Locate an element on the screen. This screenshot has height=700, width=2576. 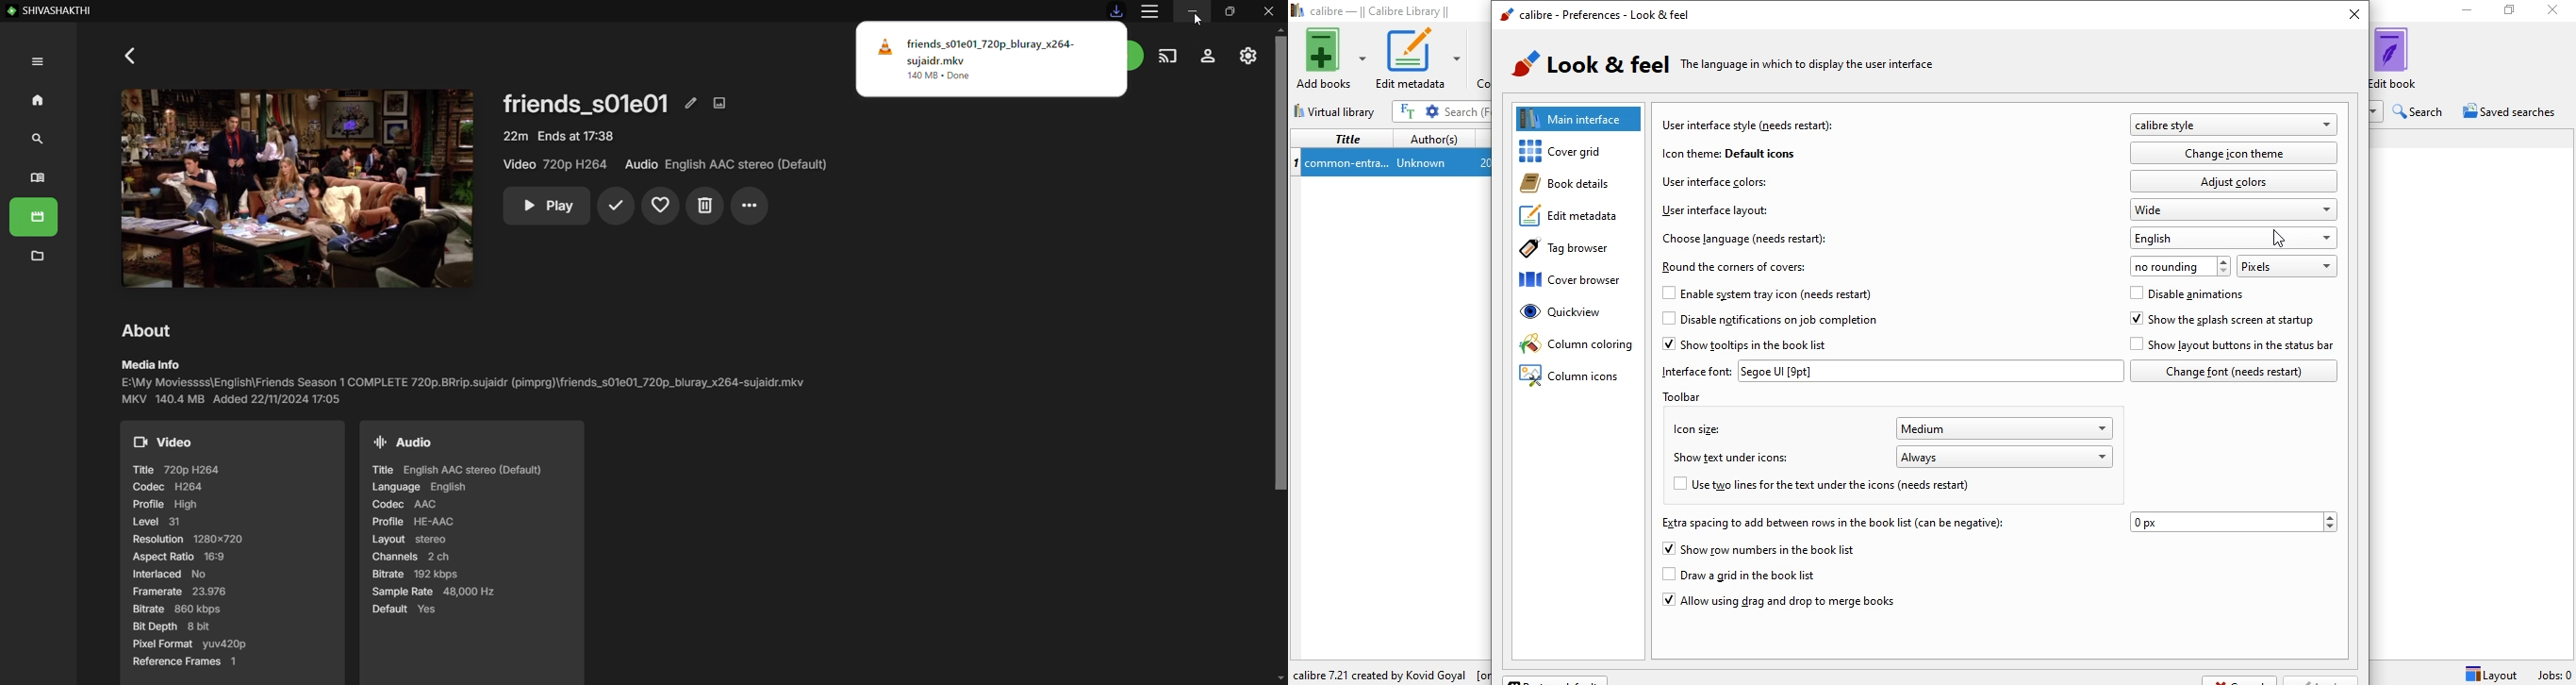
Close is located at coordinates (2556, 12).